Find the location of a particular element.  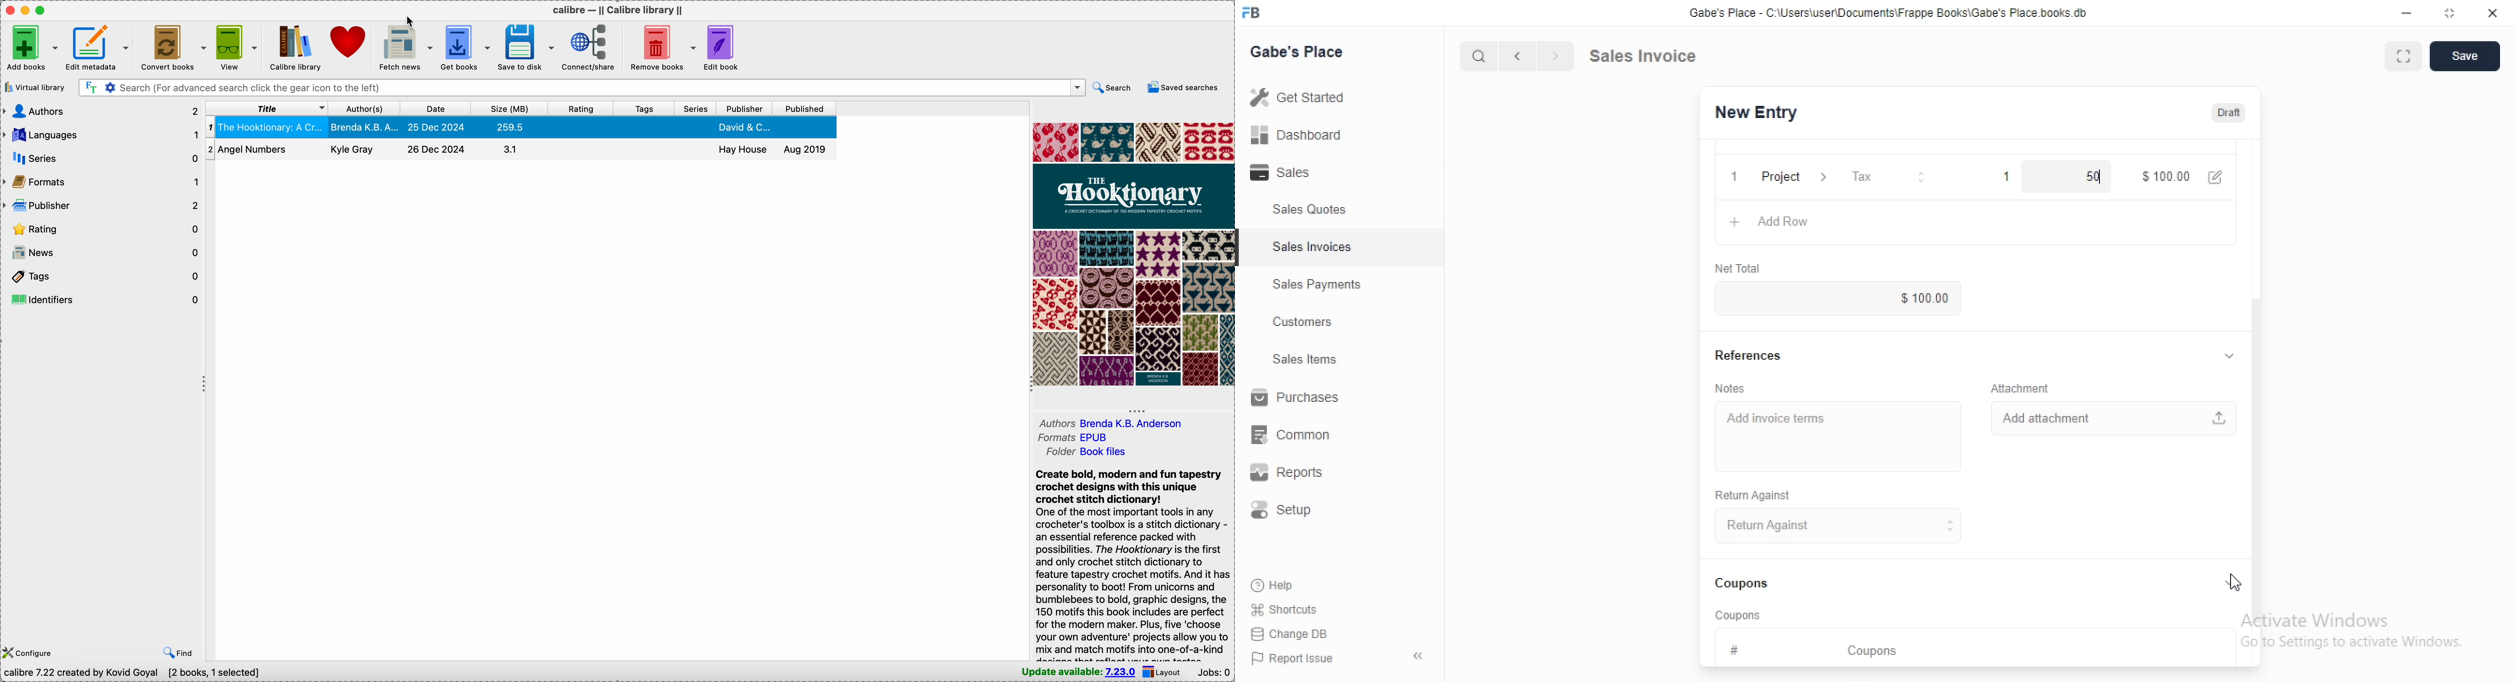

rating is located at coordinates (581, 108).